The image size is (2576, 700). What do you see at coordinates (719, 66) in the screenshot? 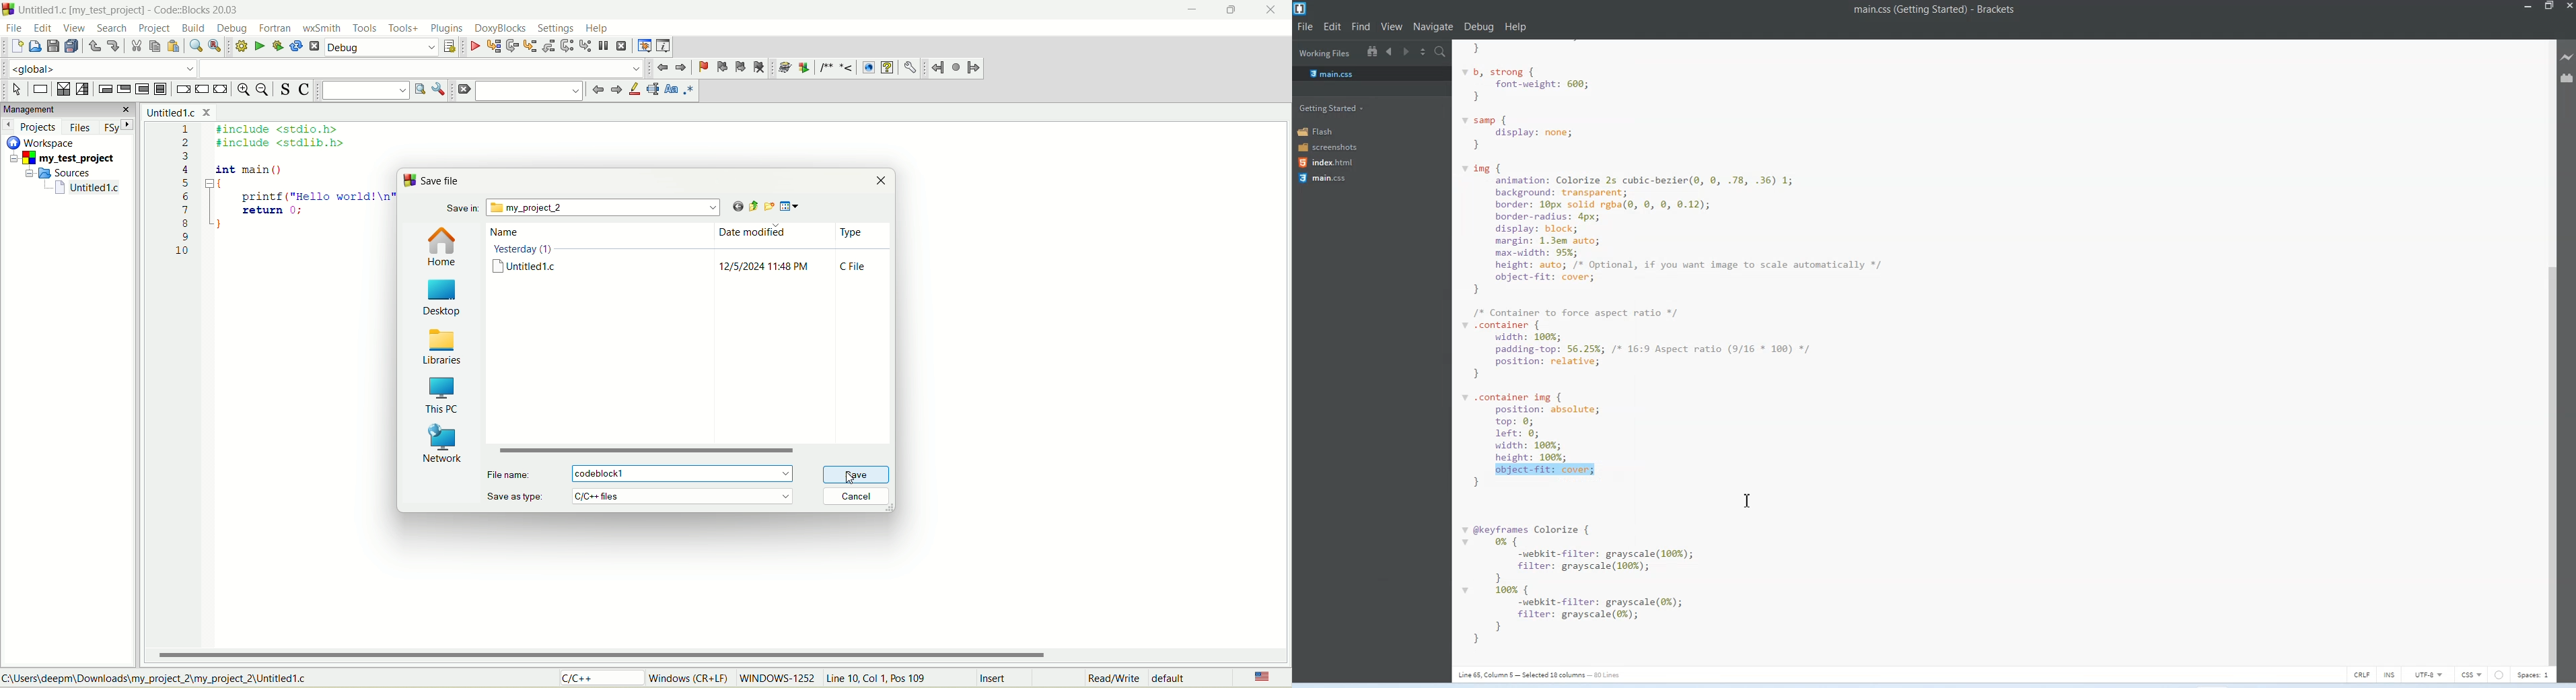
I see `prev bookmark` at bounding box center [719, 66].